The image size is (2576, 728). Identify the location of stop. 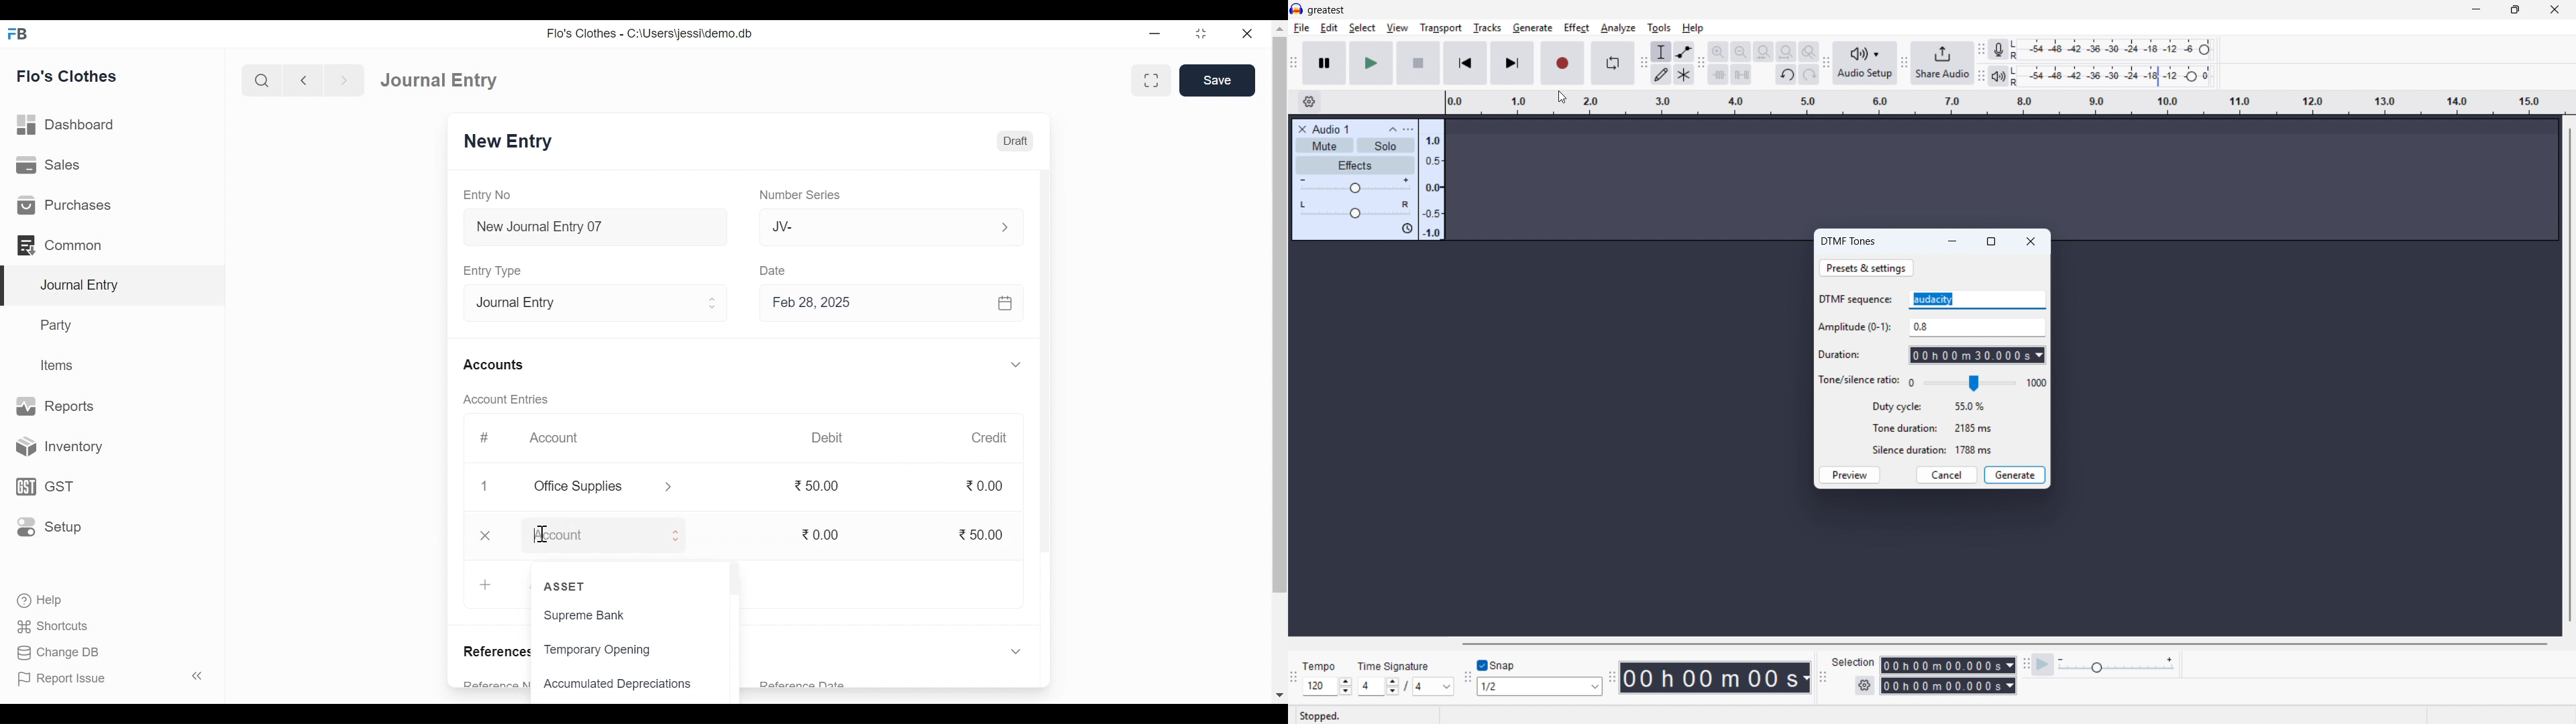
(1418, 63).